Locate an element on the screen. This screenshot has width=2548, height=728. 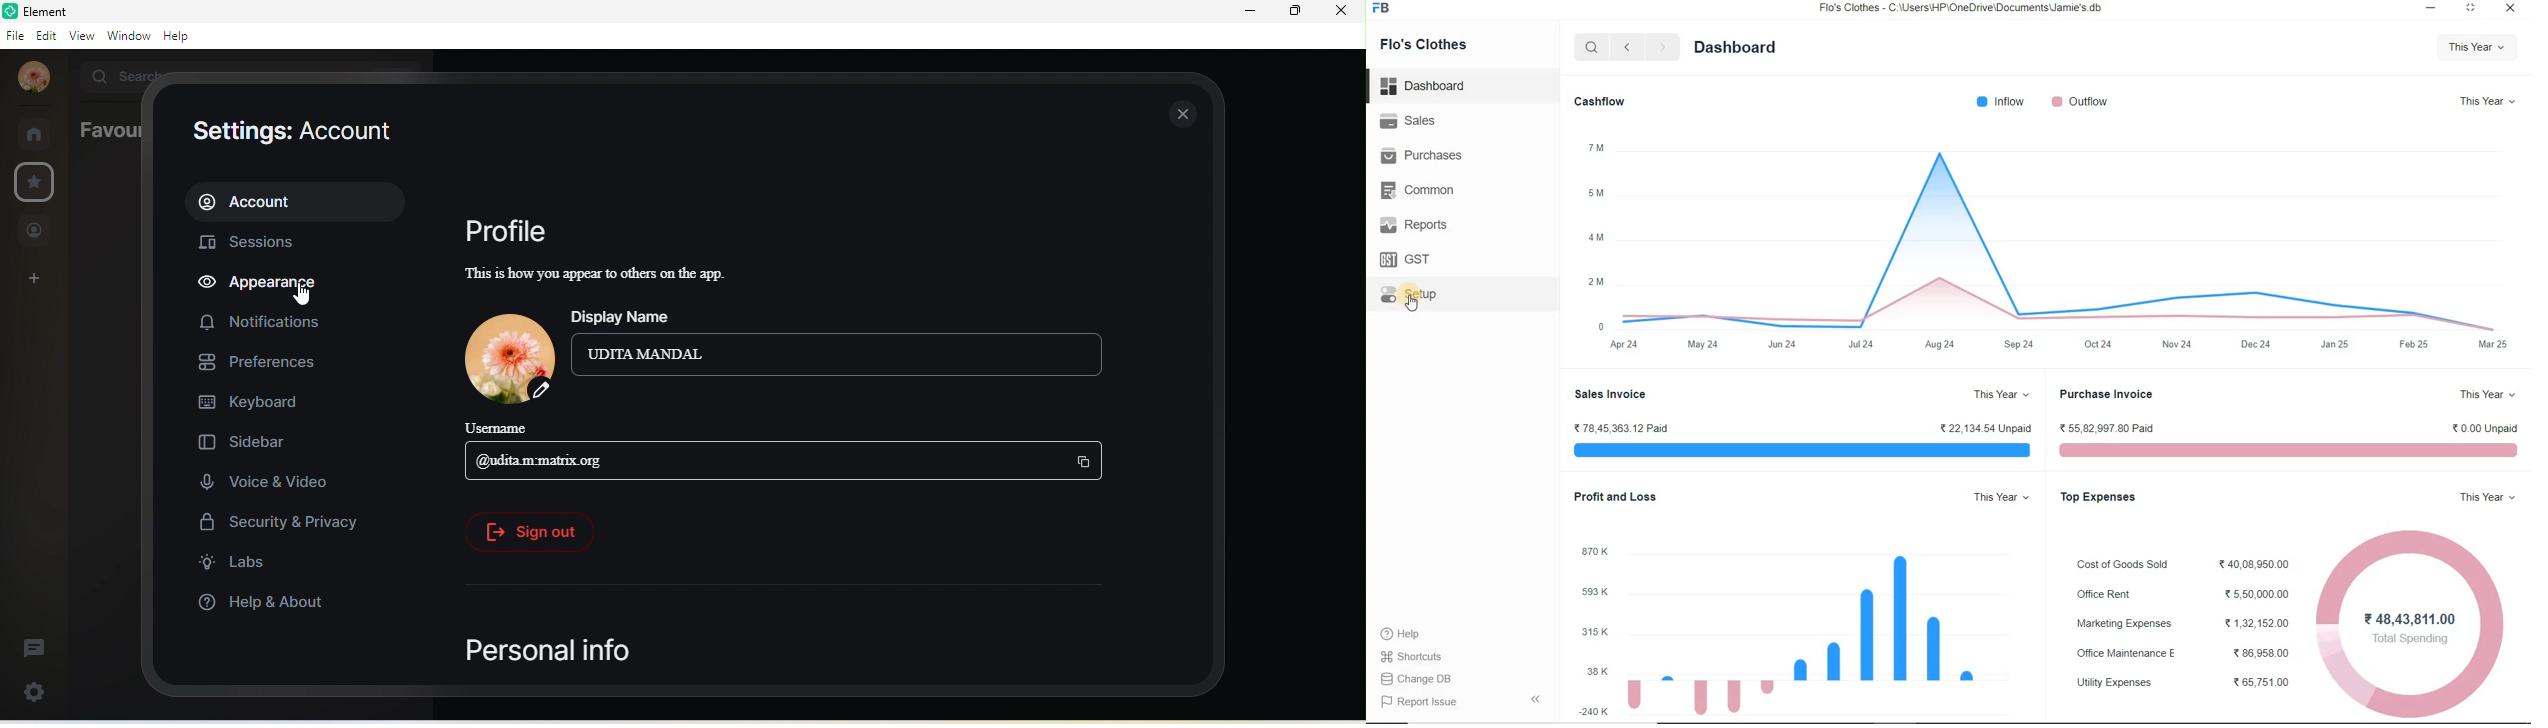
Sales is located at coordinates (1411, 123).